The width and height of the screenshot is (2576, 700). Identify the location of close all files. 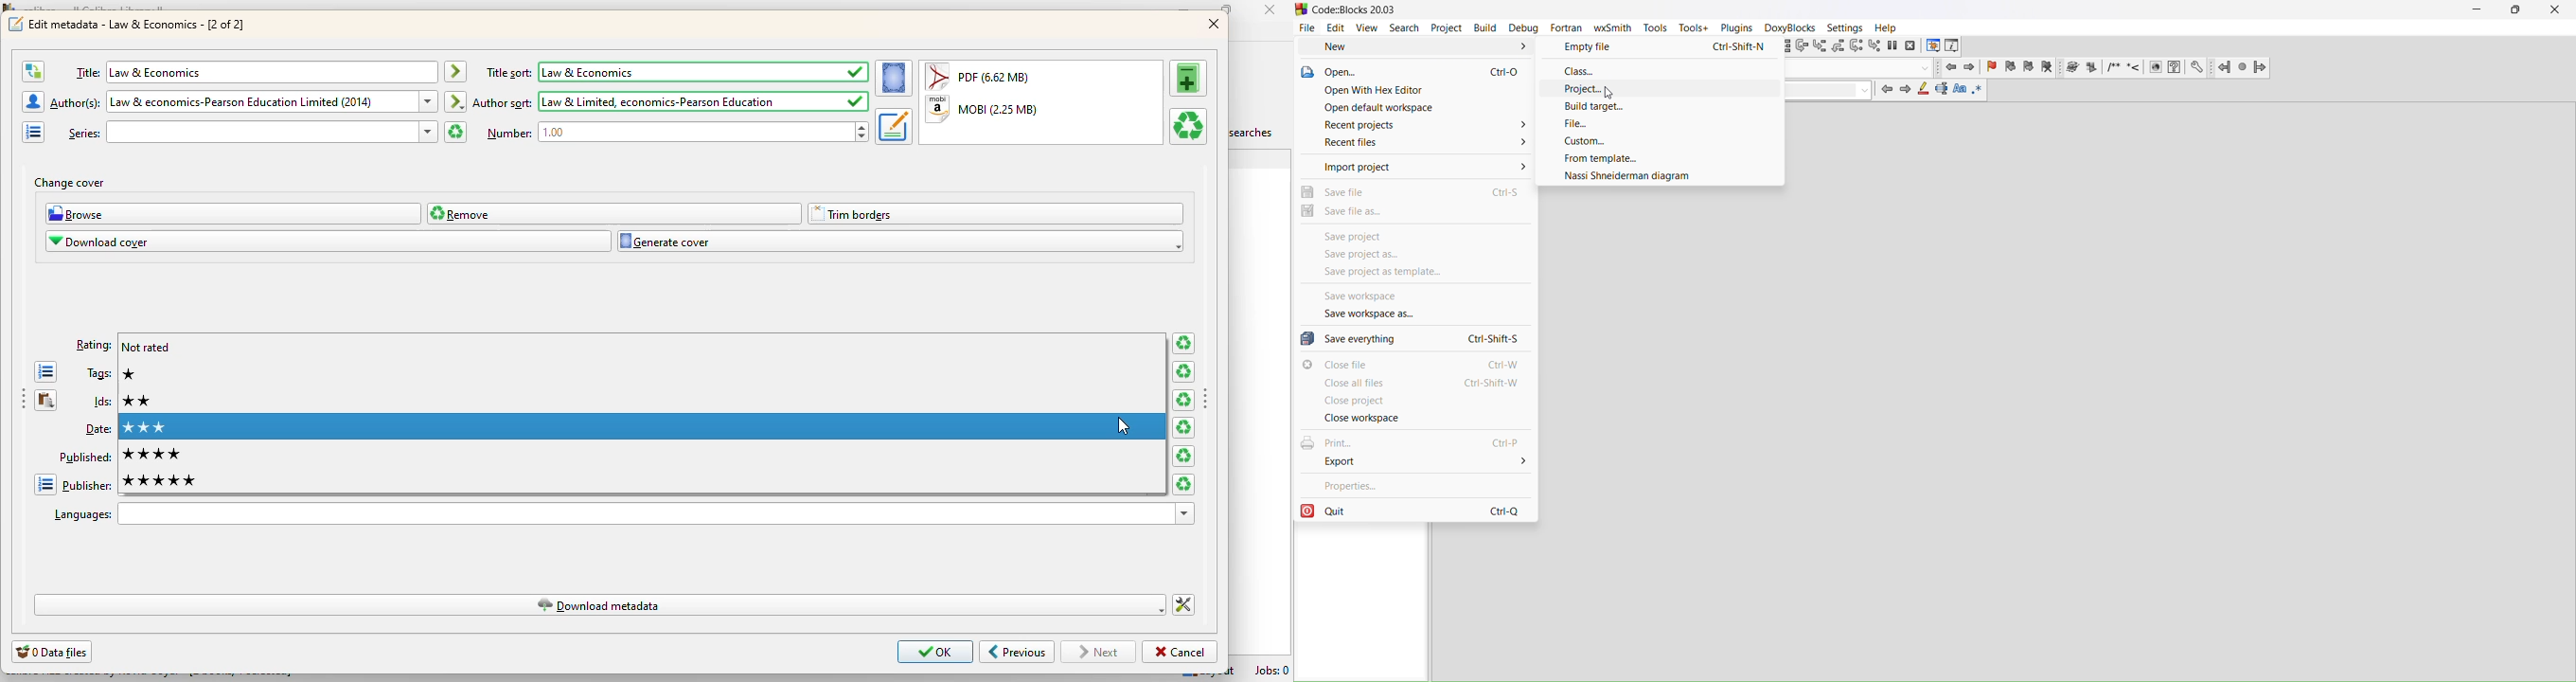
(1415, 382).